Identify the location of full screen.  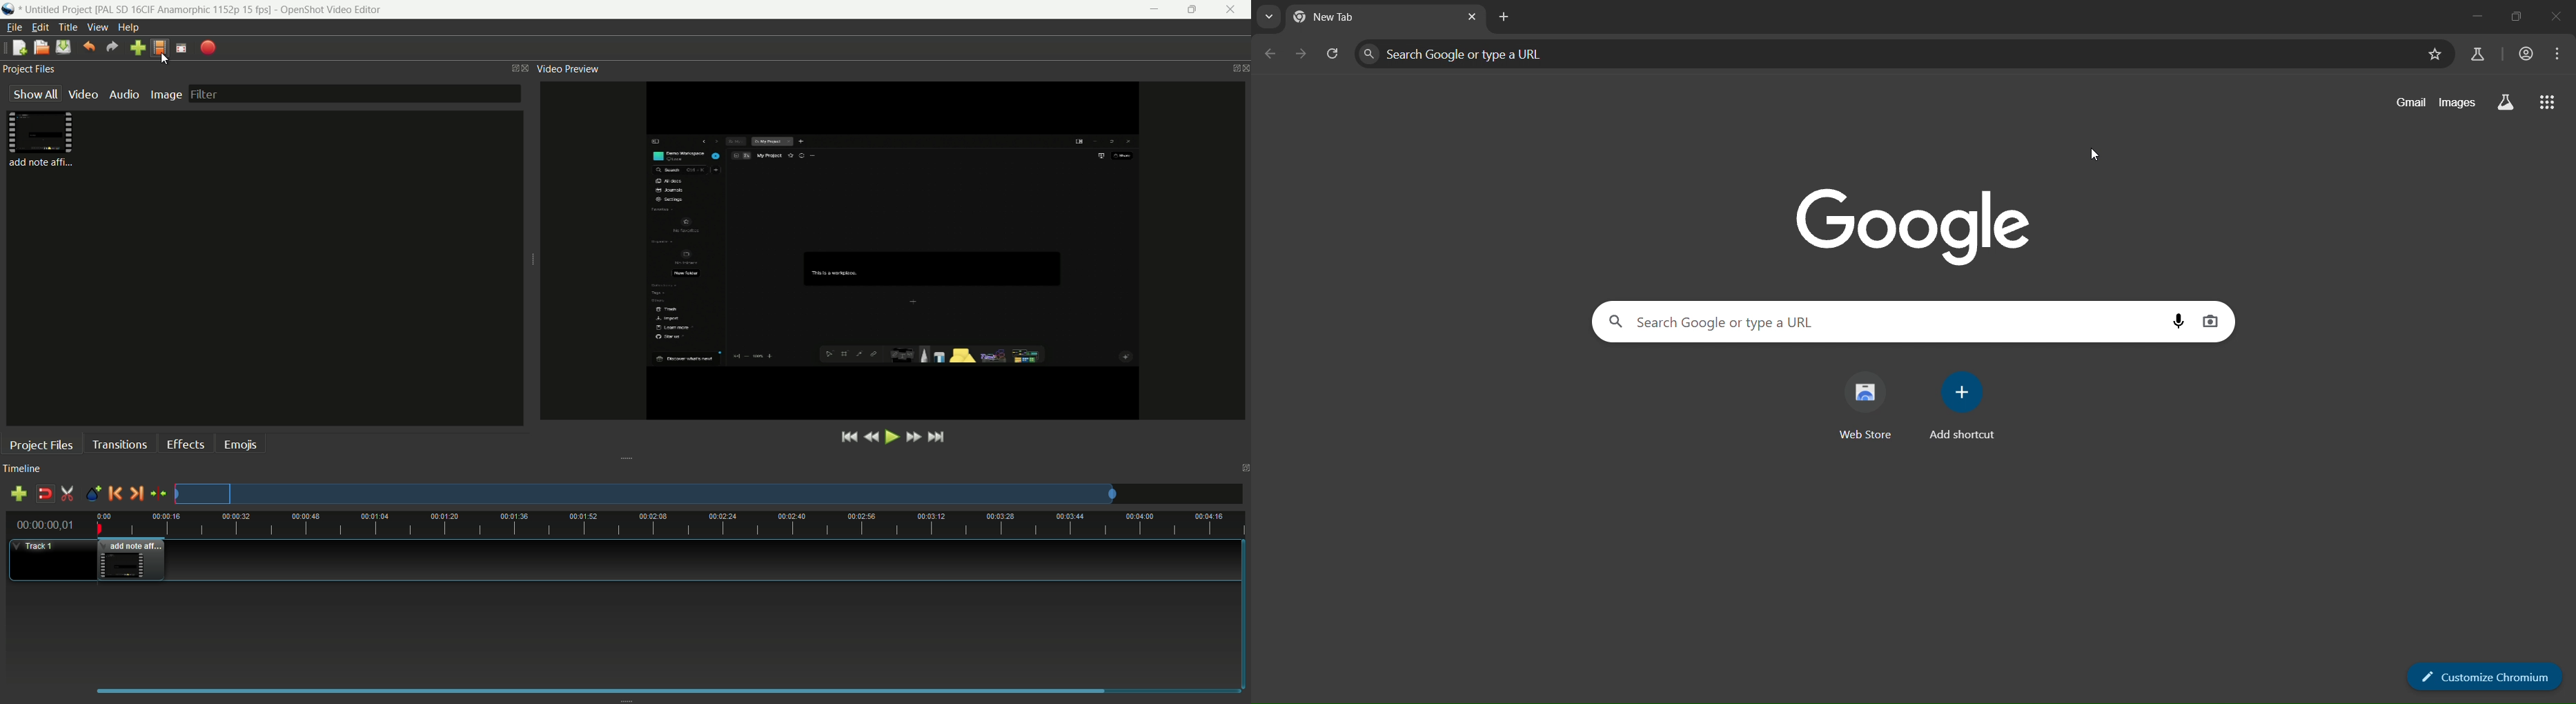
(182, 48).